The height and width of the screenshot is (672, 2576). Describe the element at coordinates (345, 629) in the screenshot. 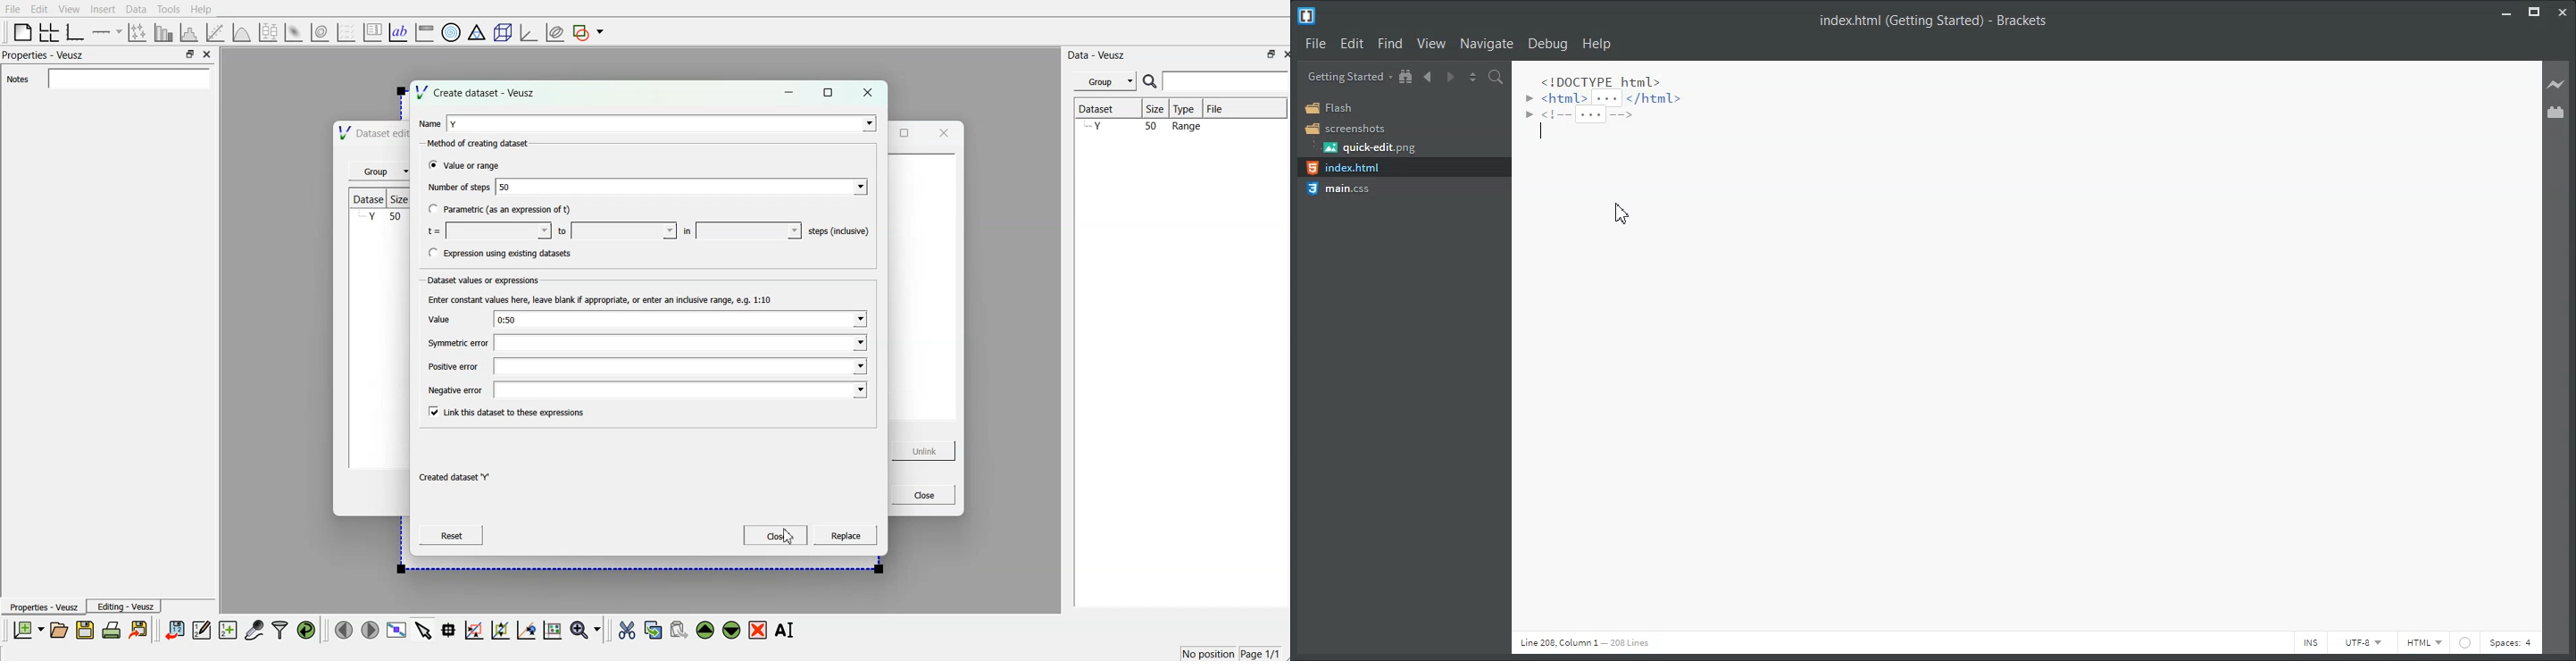

I see `move to previous page` at that location.